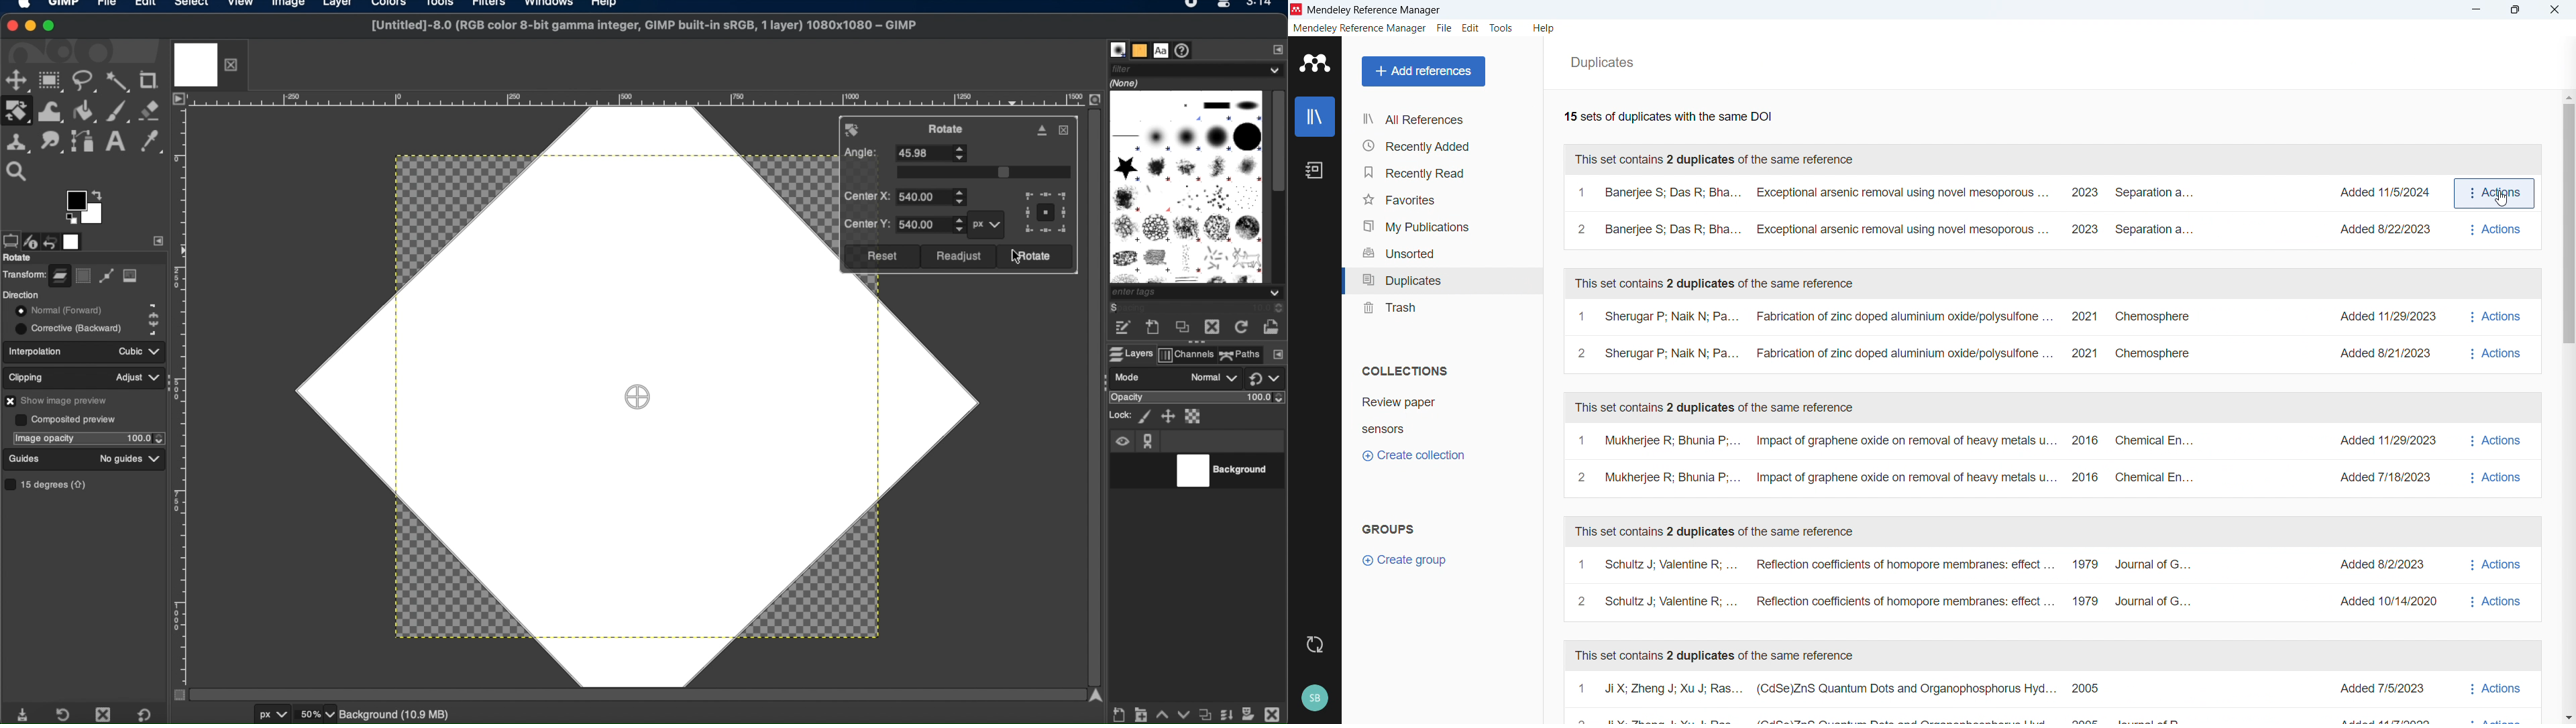 The image size is (2576, 728). I want to click on Groups , so click(1390, 530).